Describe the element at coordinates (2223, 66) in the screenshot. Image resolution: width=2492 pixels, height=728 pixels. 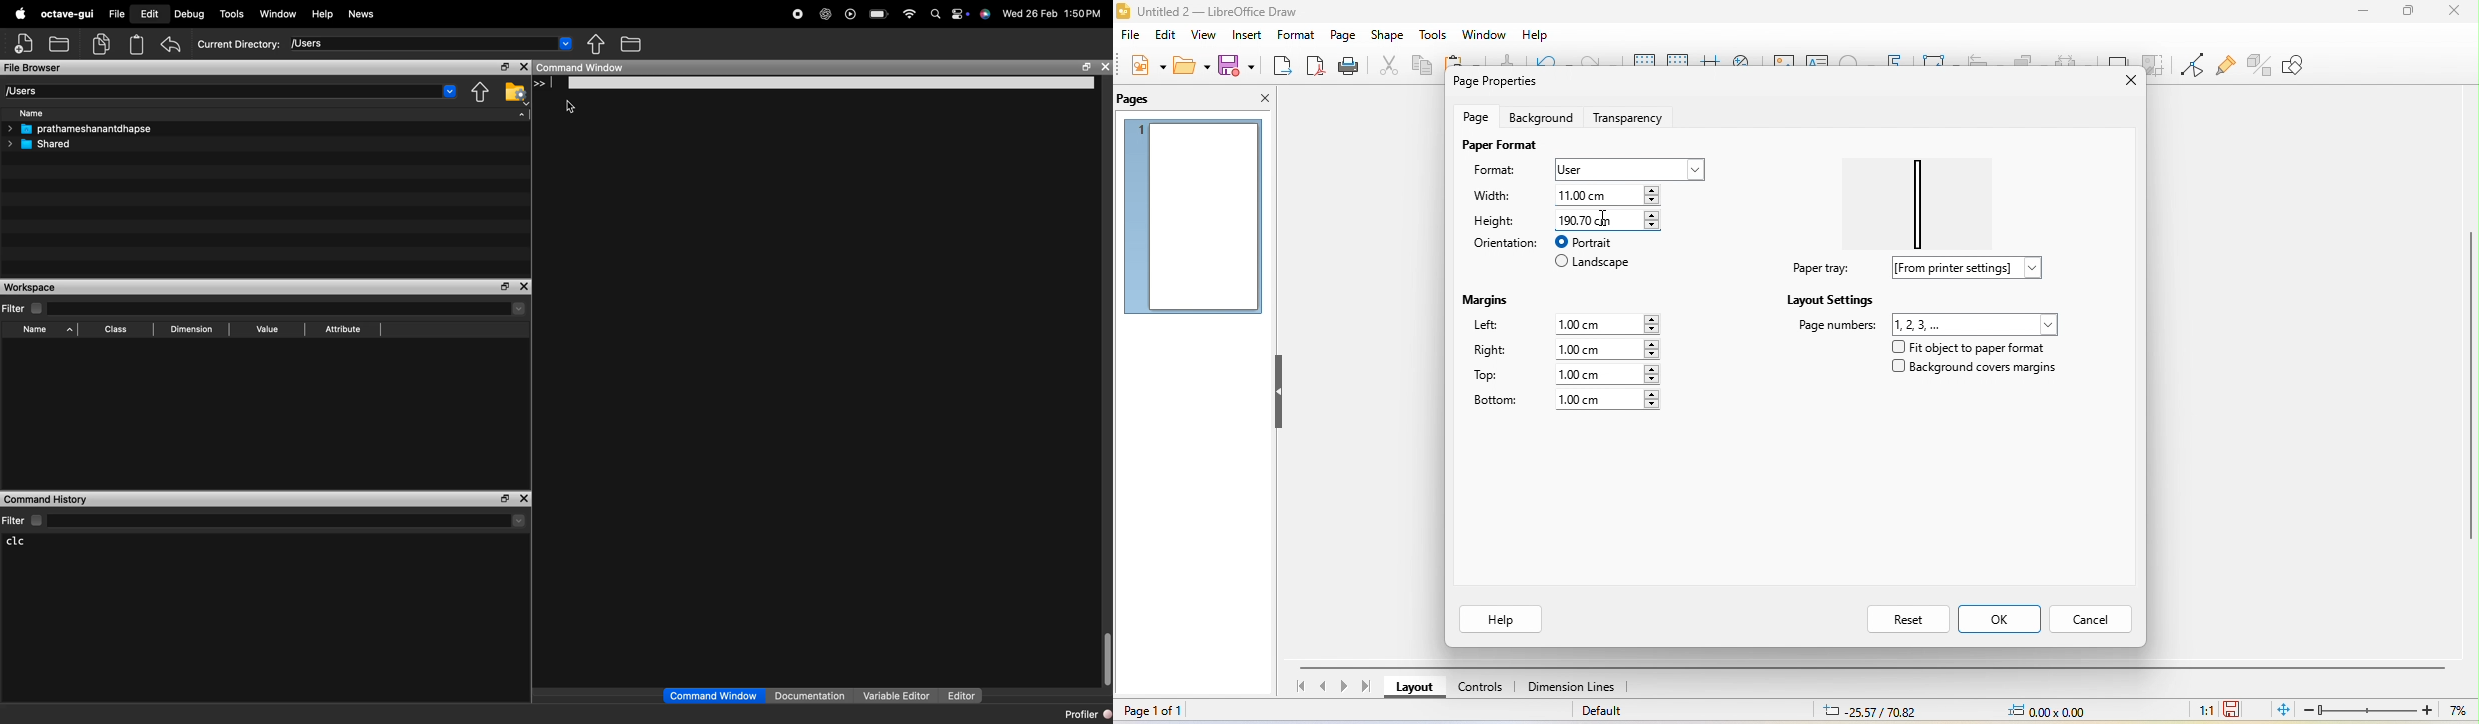
I see `show gluepoint function` at that location.